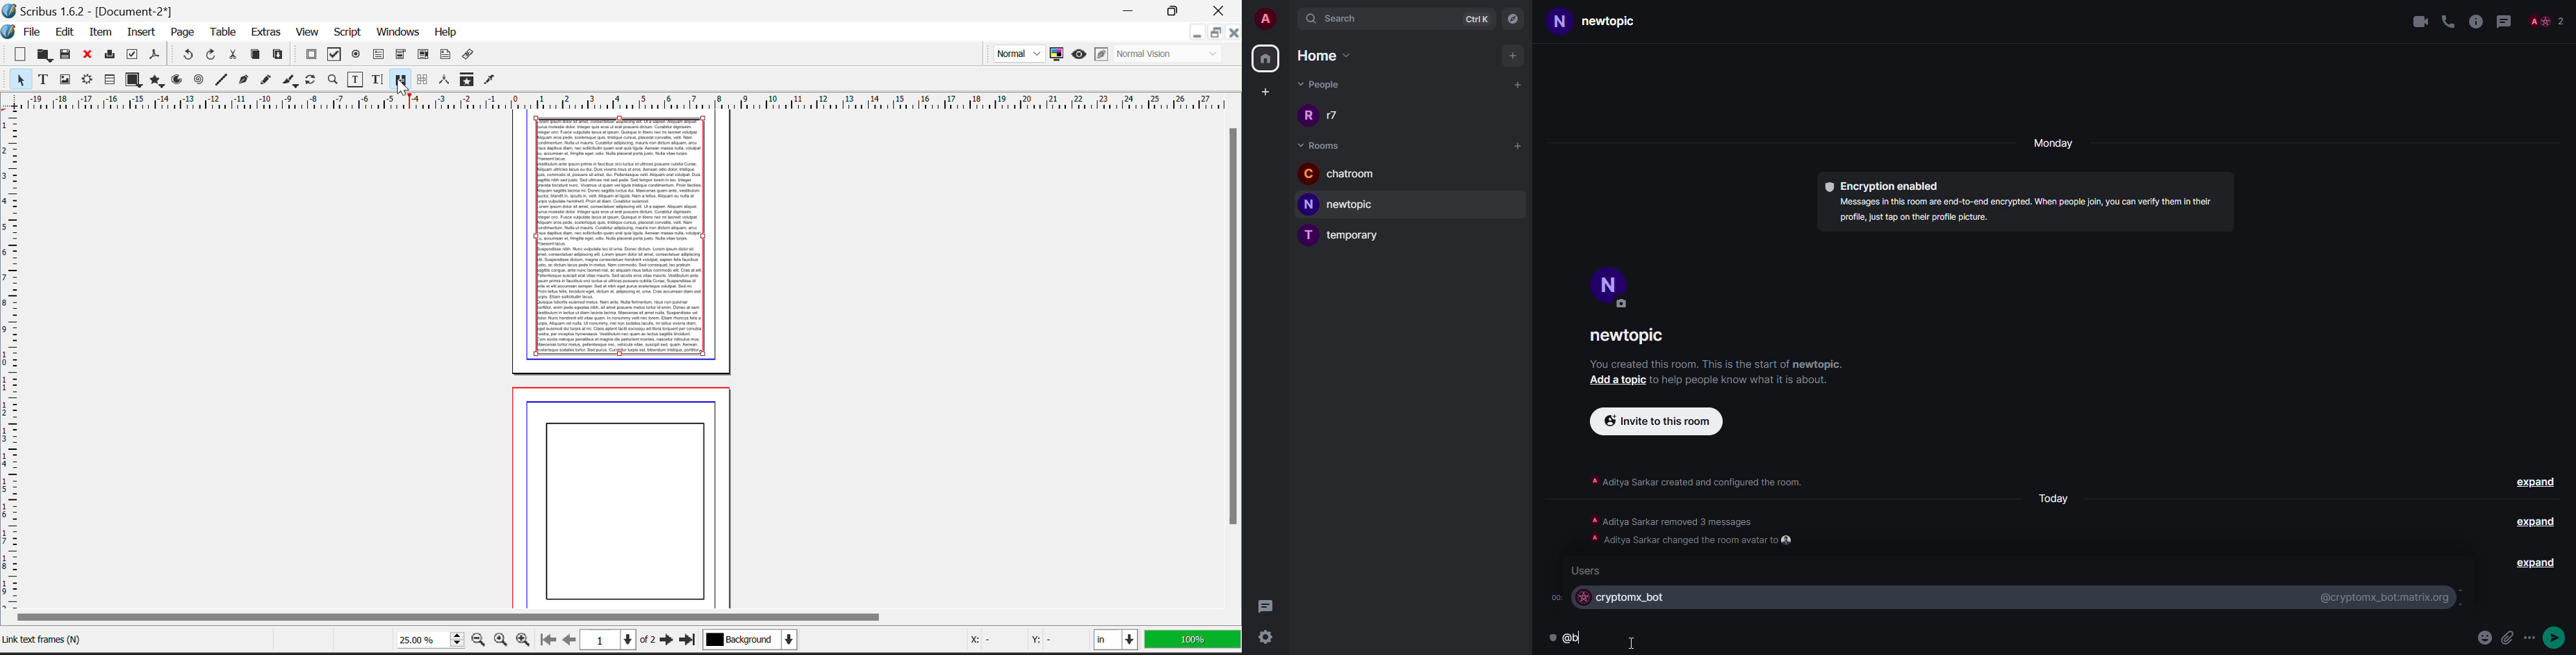 This screenshot has width=2576, height=672. I want to click on Script, so click(348, 33).